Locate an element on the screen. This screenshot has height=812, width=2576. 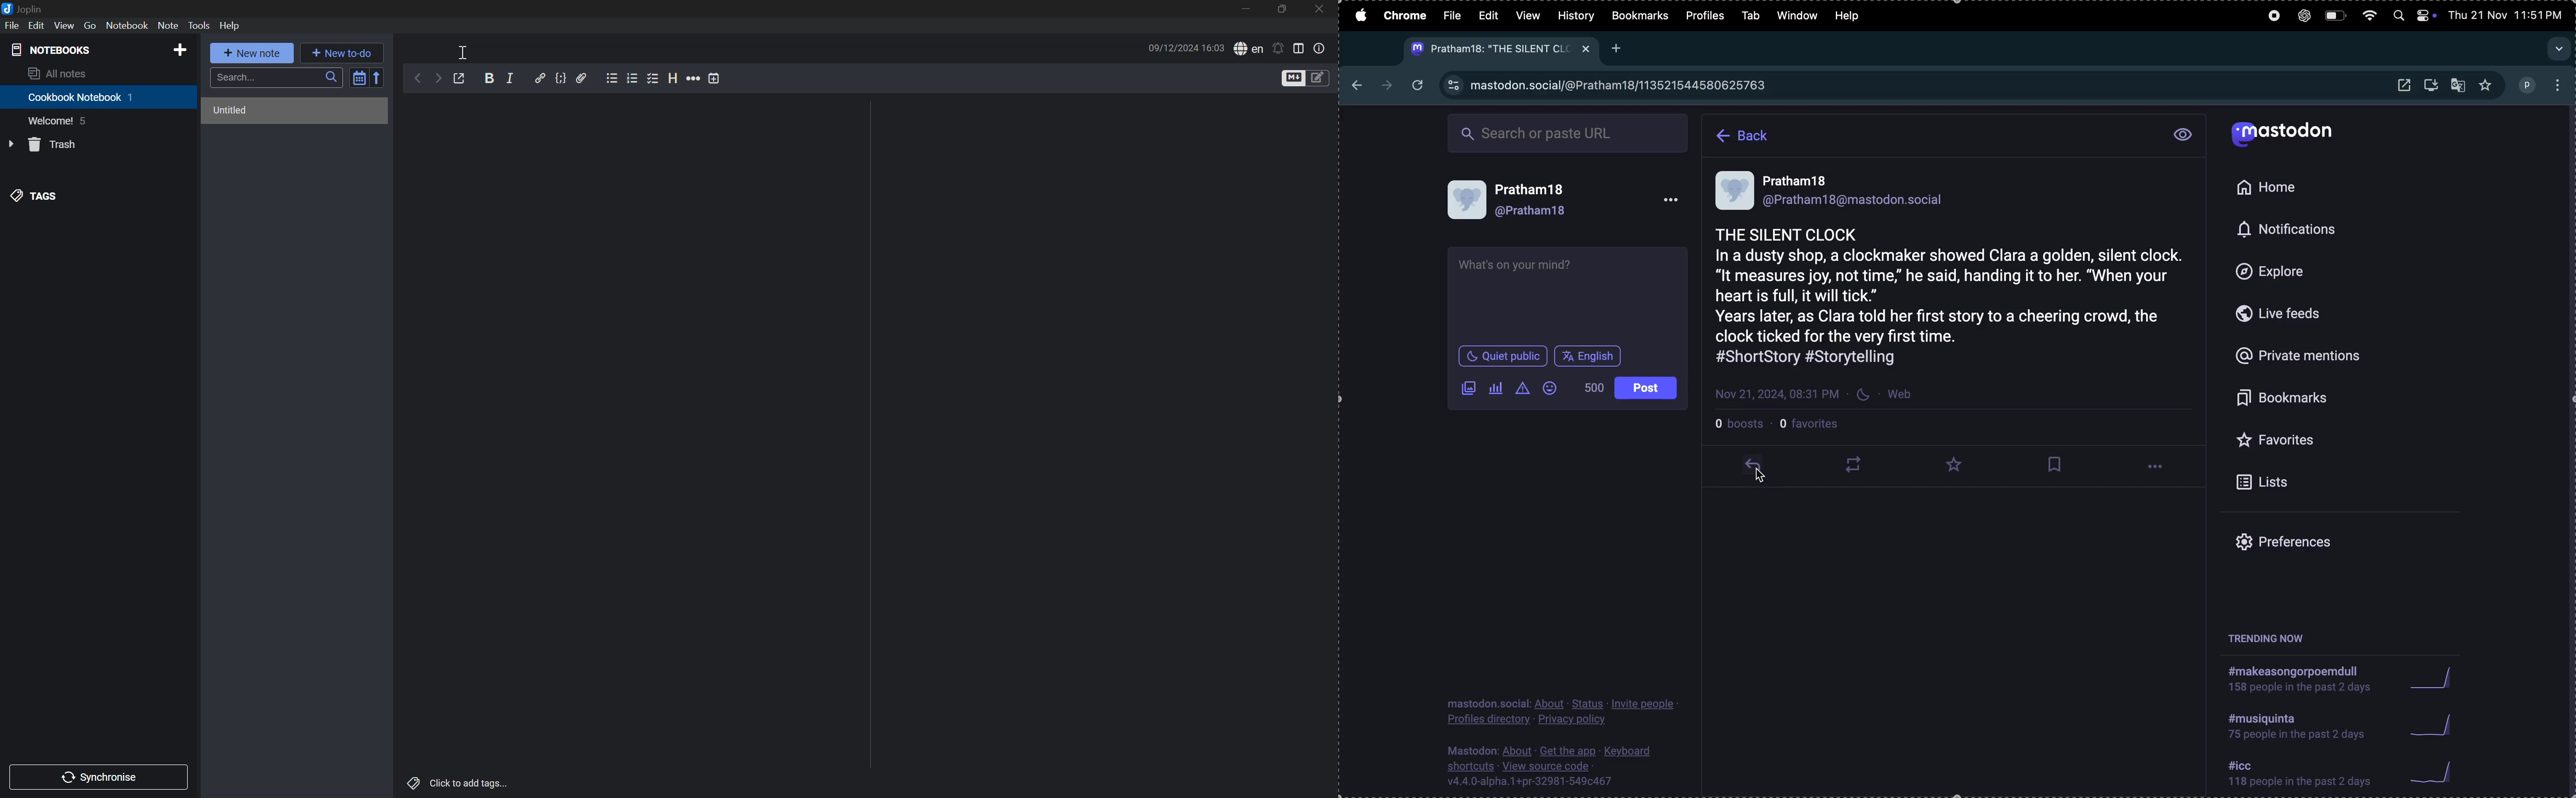
add image is located at coordinates (1465, 389).